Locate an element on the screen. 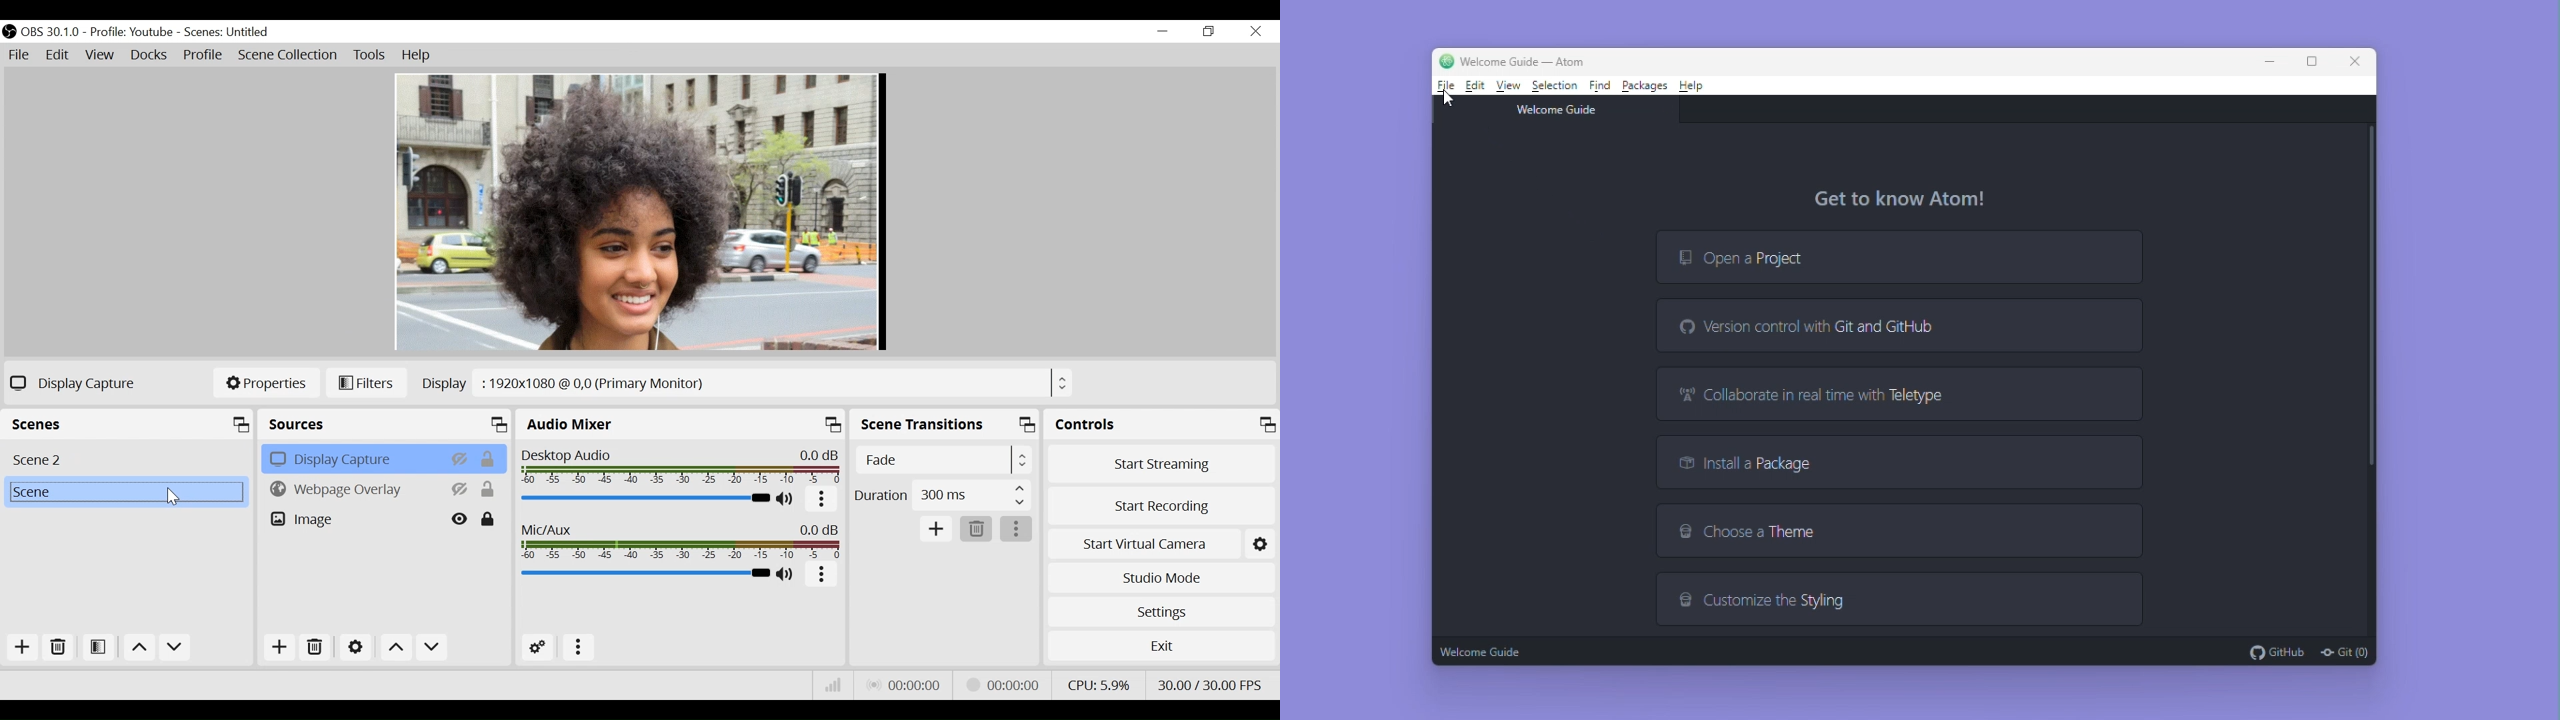 The height and width of the screenshot is (728, 2576). Duration is located at coordinates (943, 495).